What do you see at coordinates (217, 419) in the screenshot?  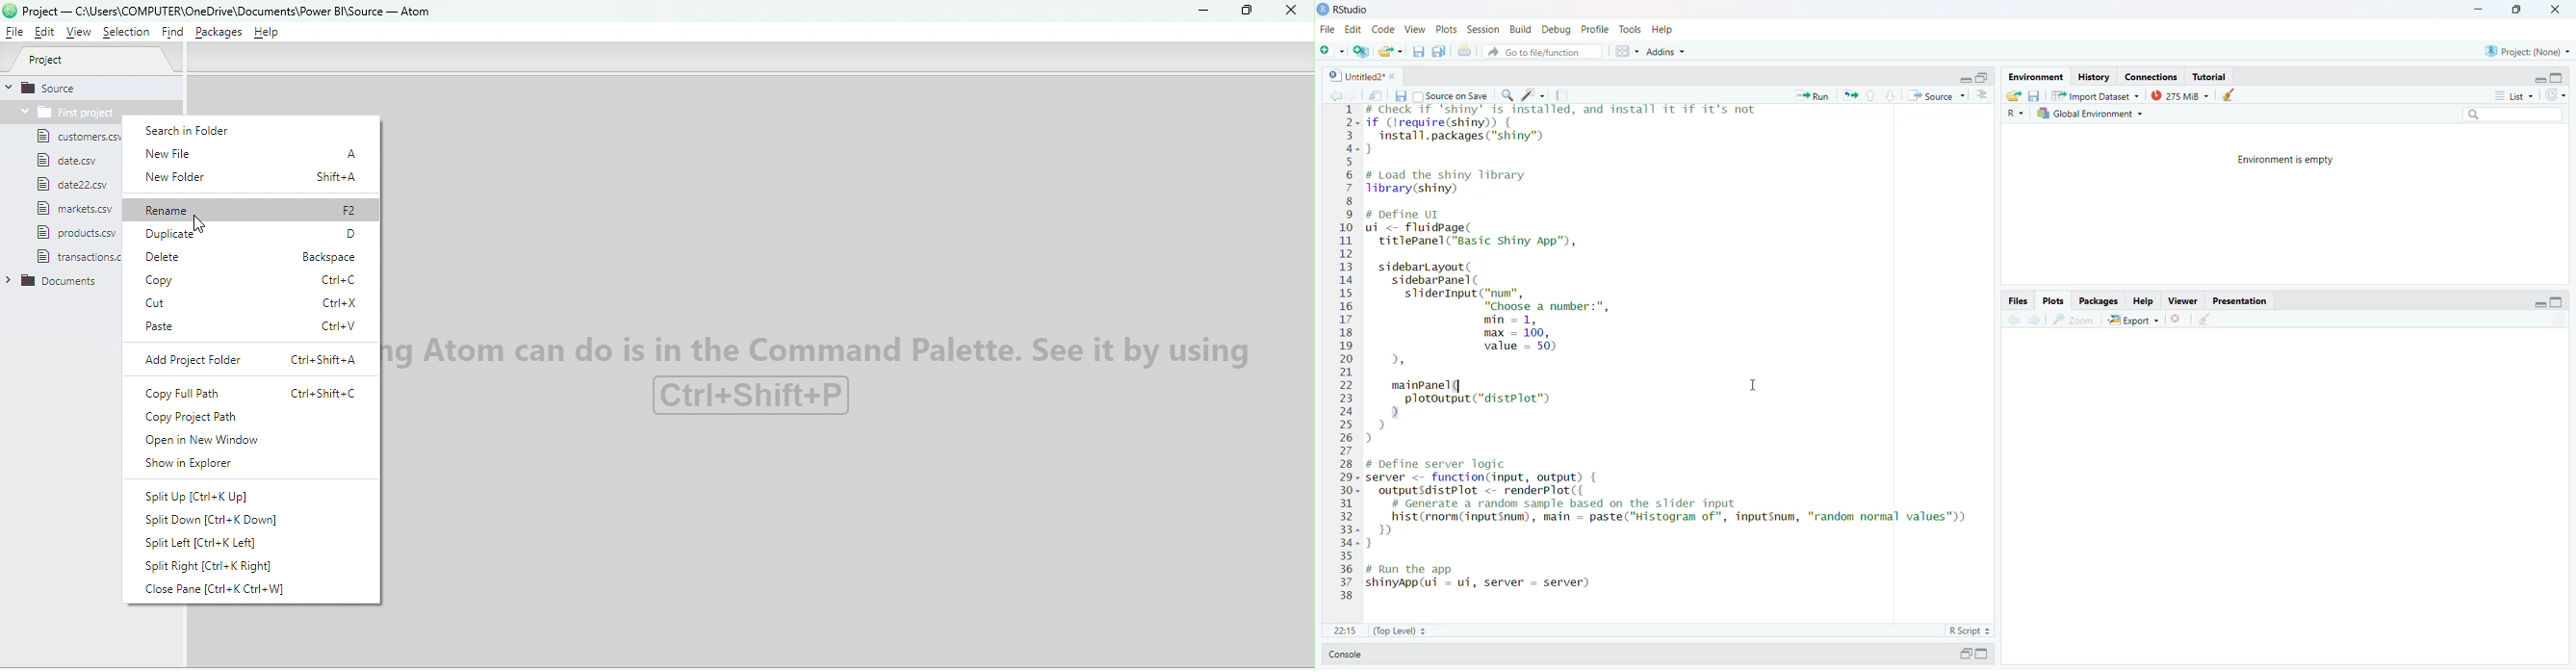 I see `Copy project path` at bounding box center [217, 419].